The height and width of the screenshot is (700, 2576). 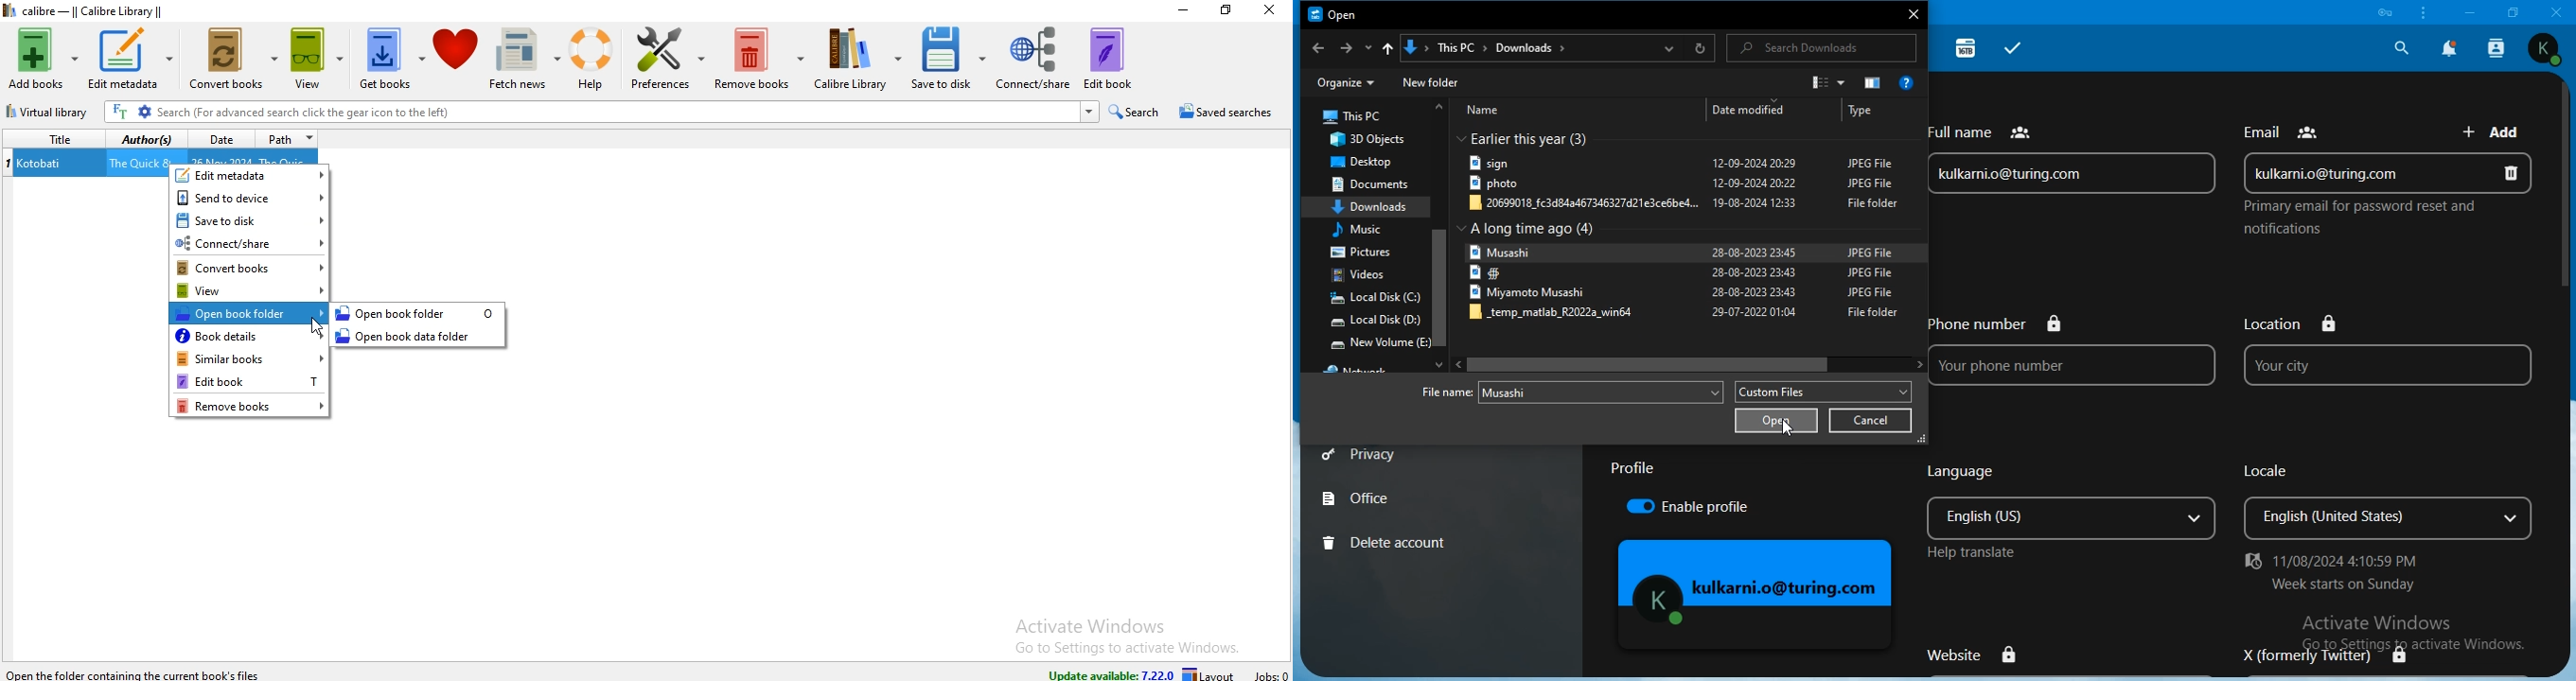 What do you see at coordinates (2387, 352) in the screenshot?
I see `location` at bounding box center [2387, 352].